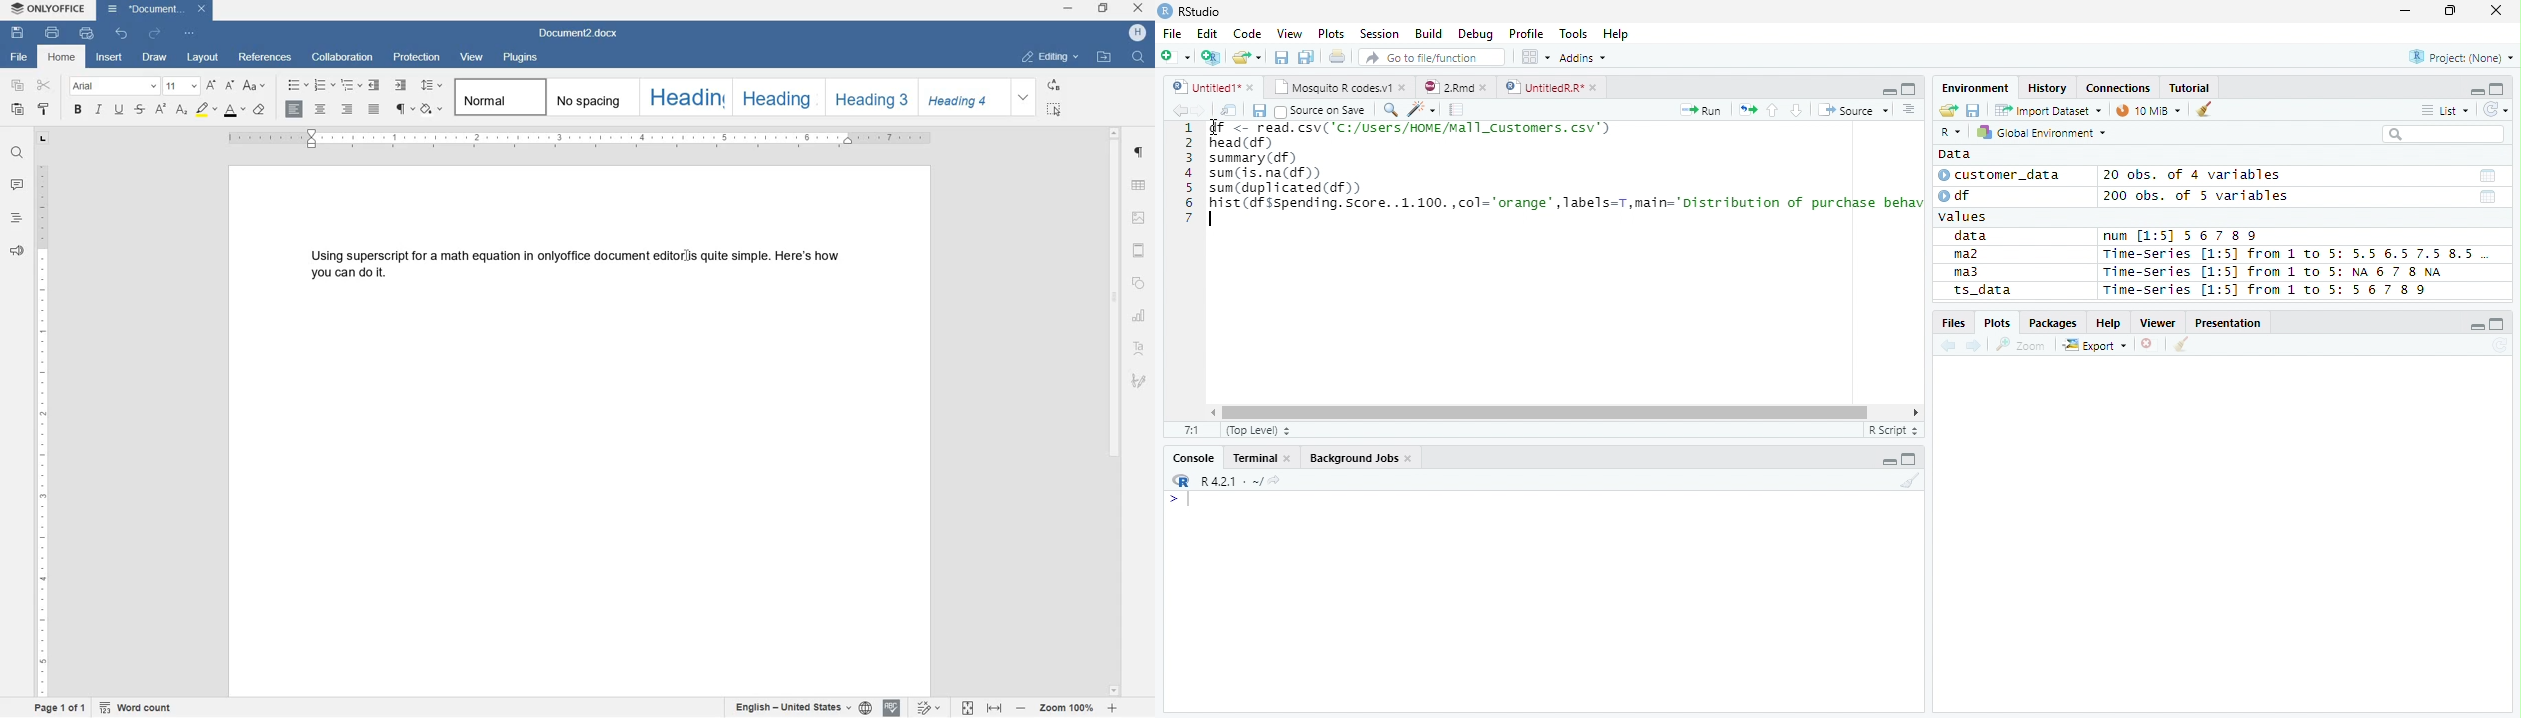 This screenshot has height=728, width=2548. I want to click on minimize, so click(1068, 8).